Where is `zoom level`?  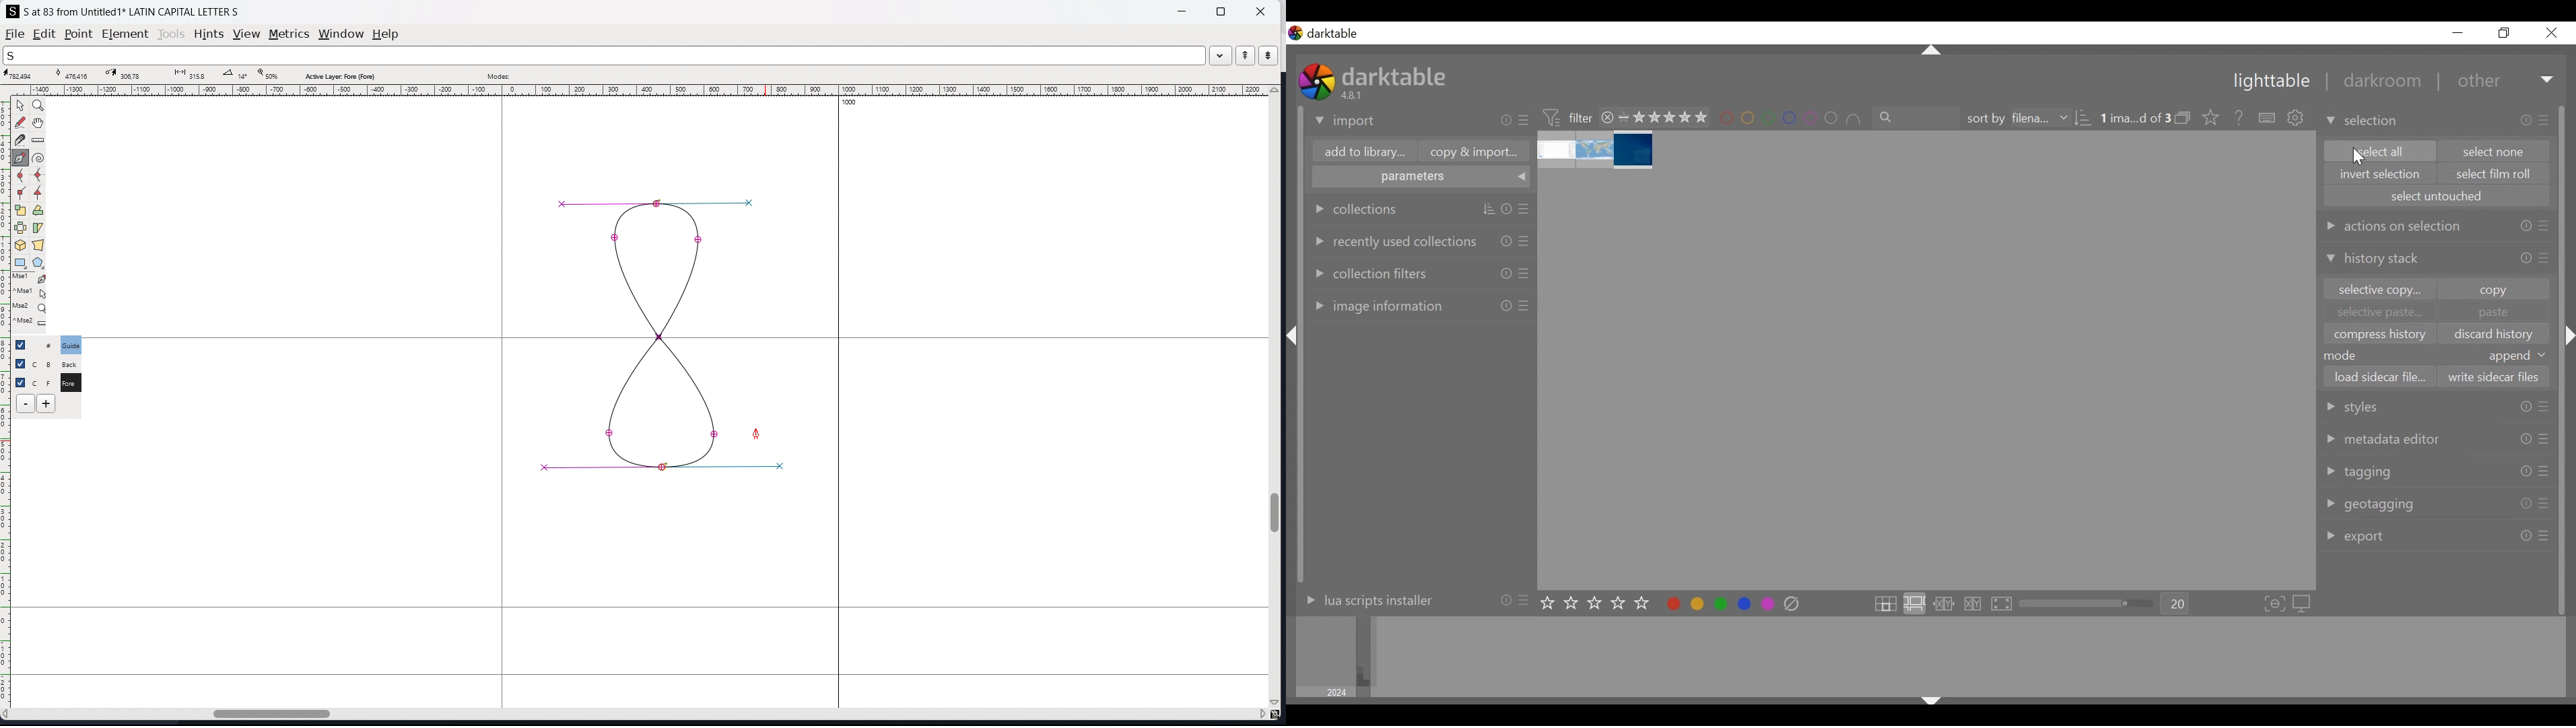
zoom level is located at coordinates (267, 75).